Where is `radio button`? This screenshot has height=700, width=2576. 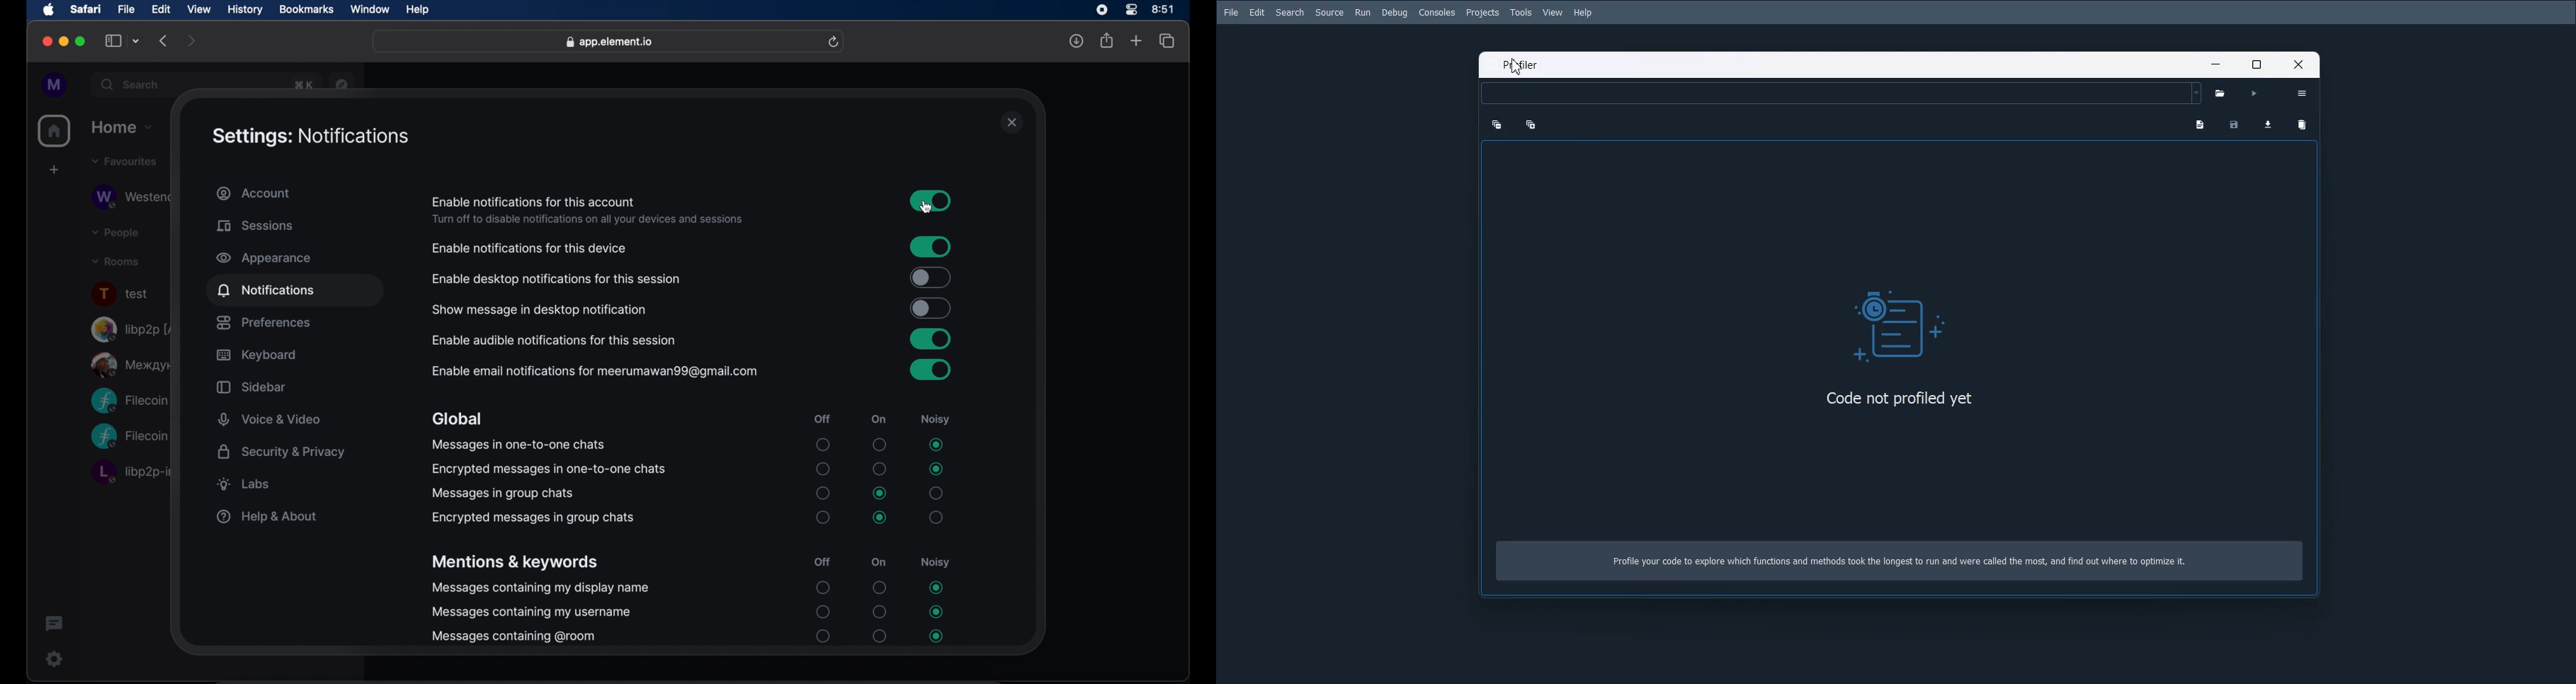
radio button is located at coordinates (880, 637).